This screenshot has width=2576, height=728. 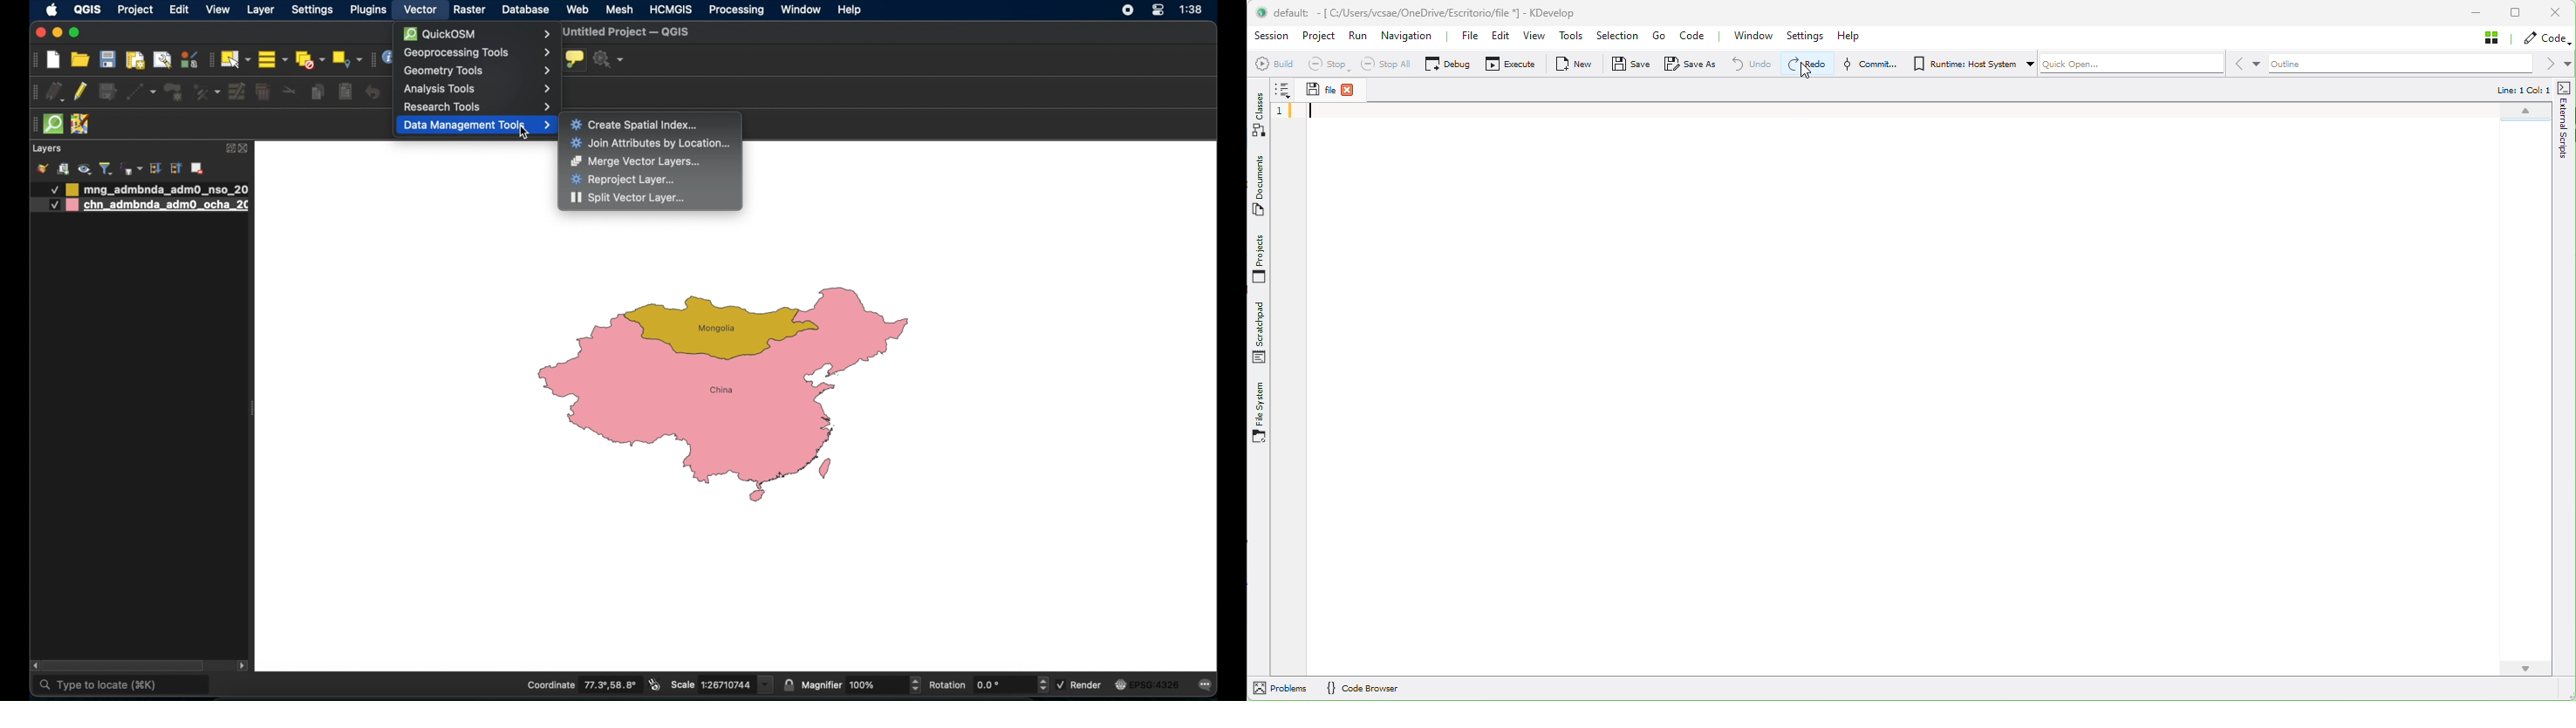 What do you see at coordinates (670, 9) in the screenshot?
I see `HCMGIS` at bounding box center [670, 9].